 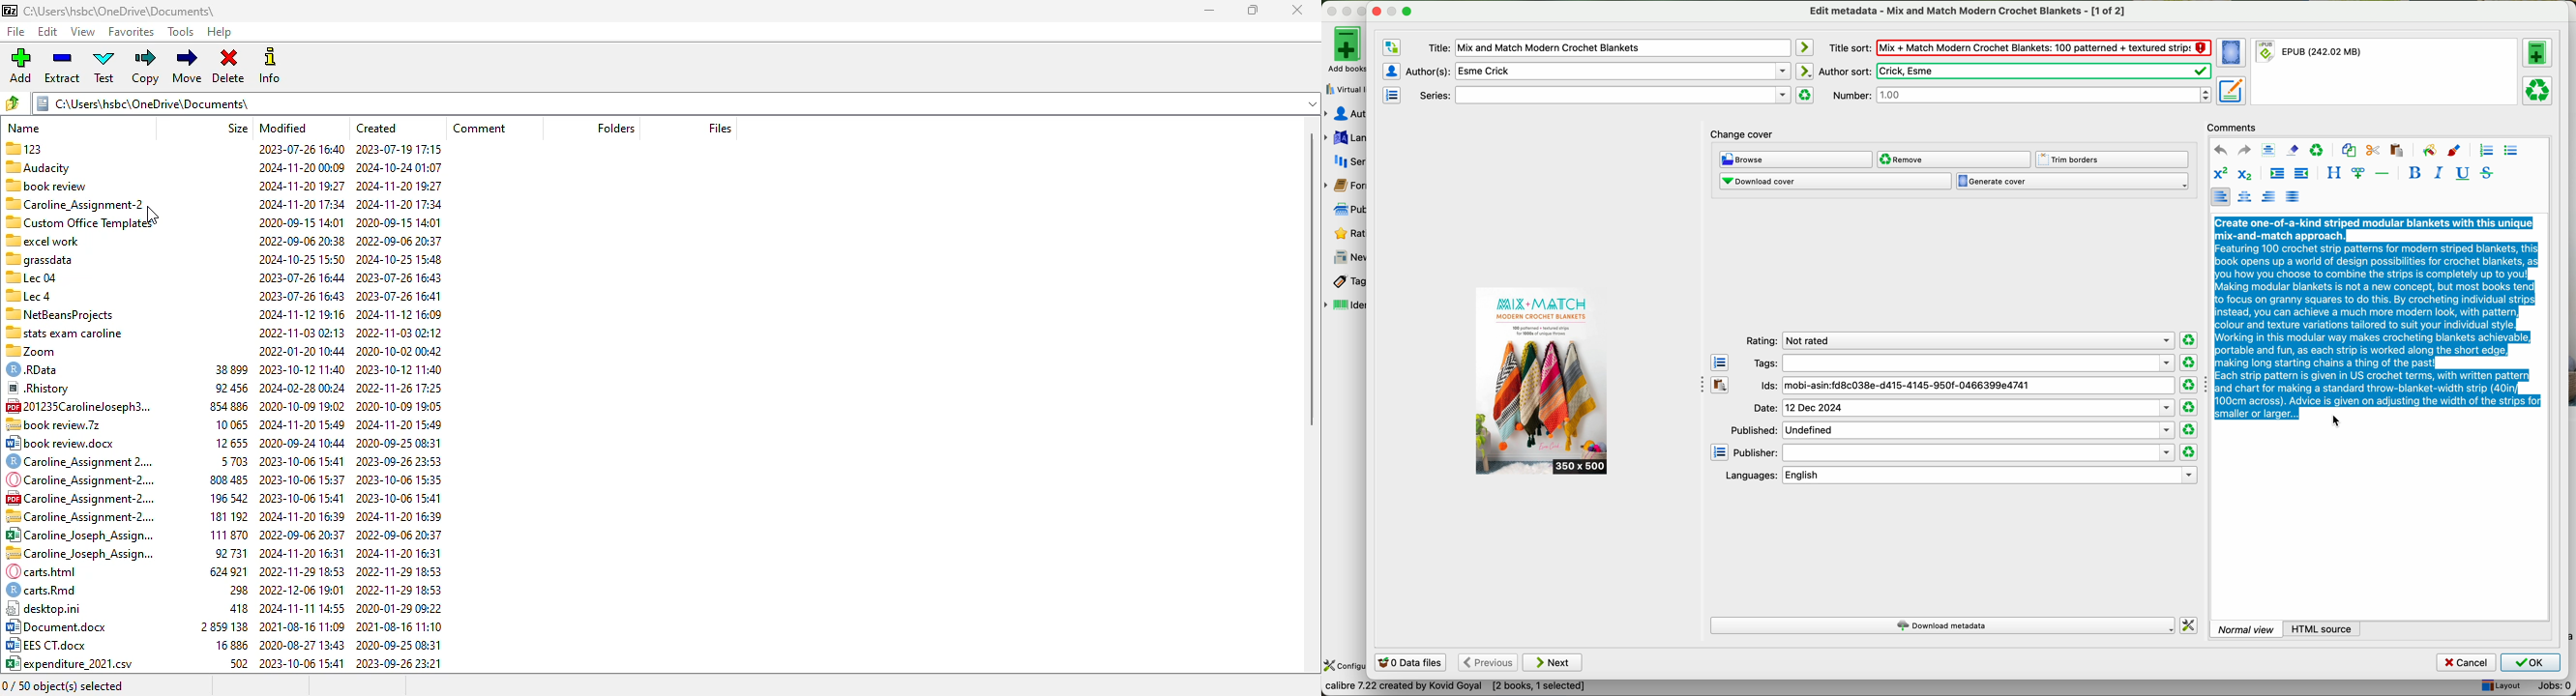 I want to click on 298, so click(x=231, y=590).